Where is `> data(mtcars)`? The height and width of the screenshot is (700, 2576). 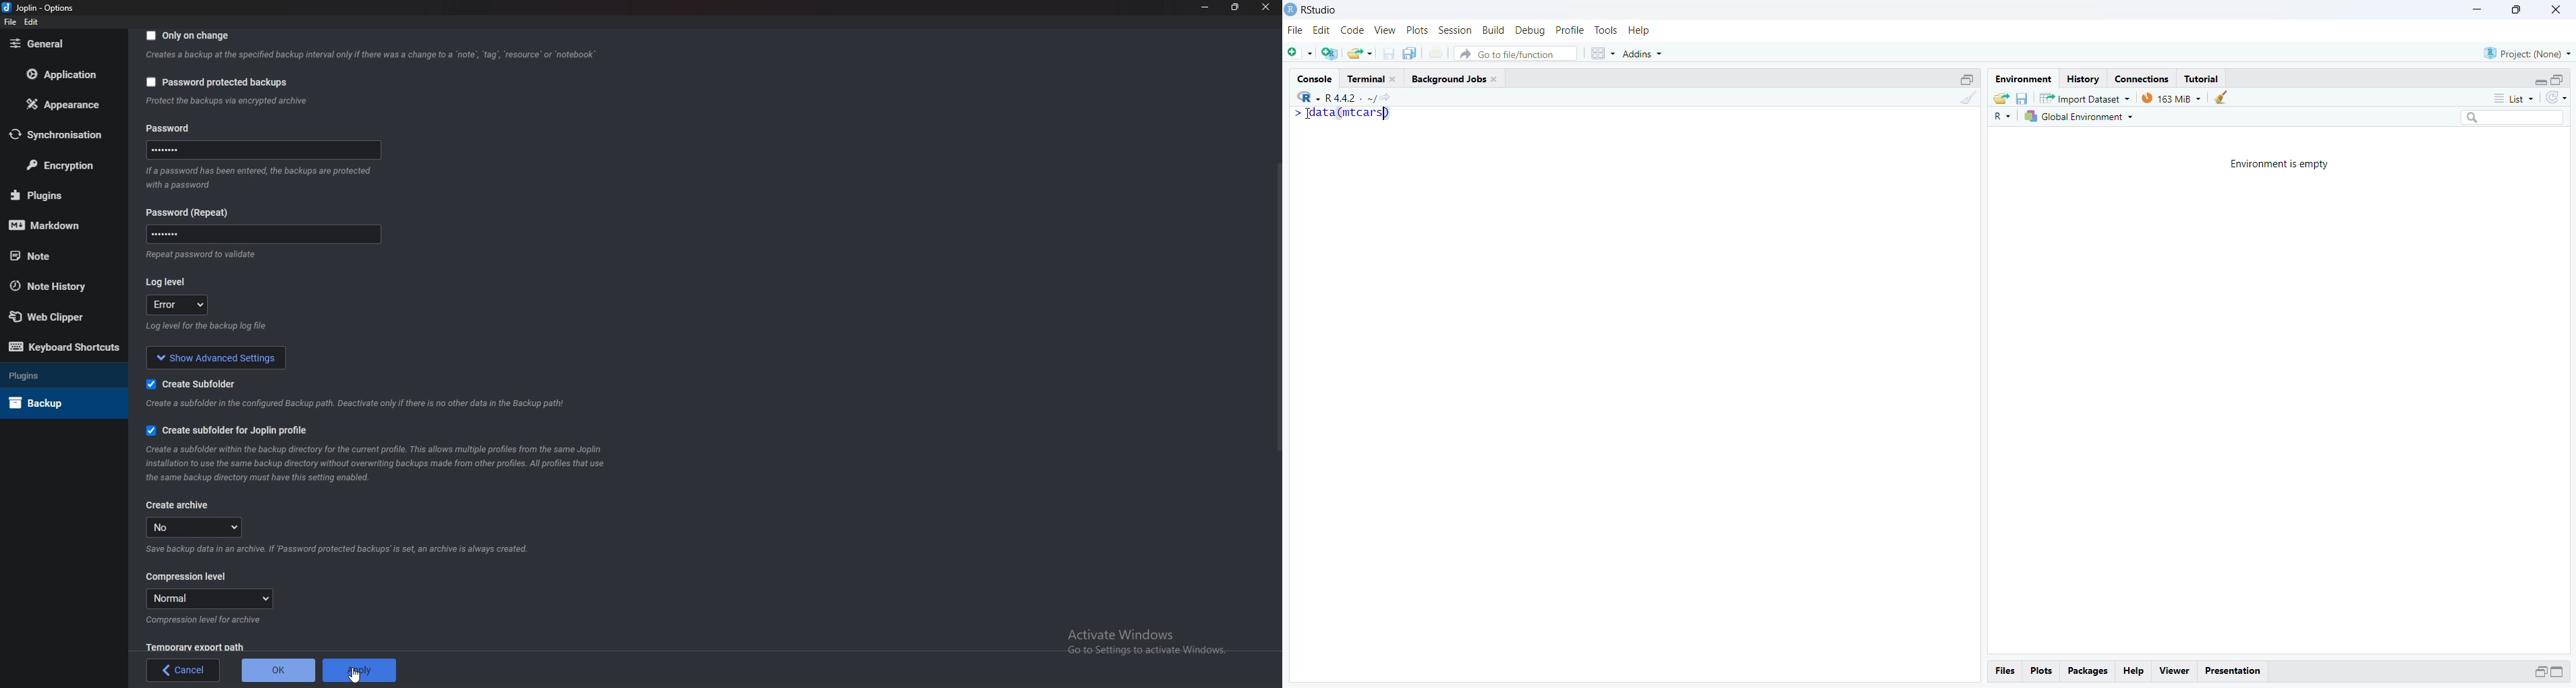
> data(mtcars) is located at coordinates (1342, 113).